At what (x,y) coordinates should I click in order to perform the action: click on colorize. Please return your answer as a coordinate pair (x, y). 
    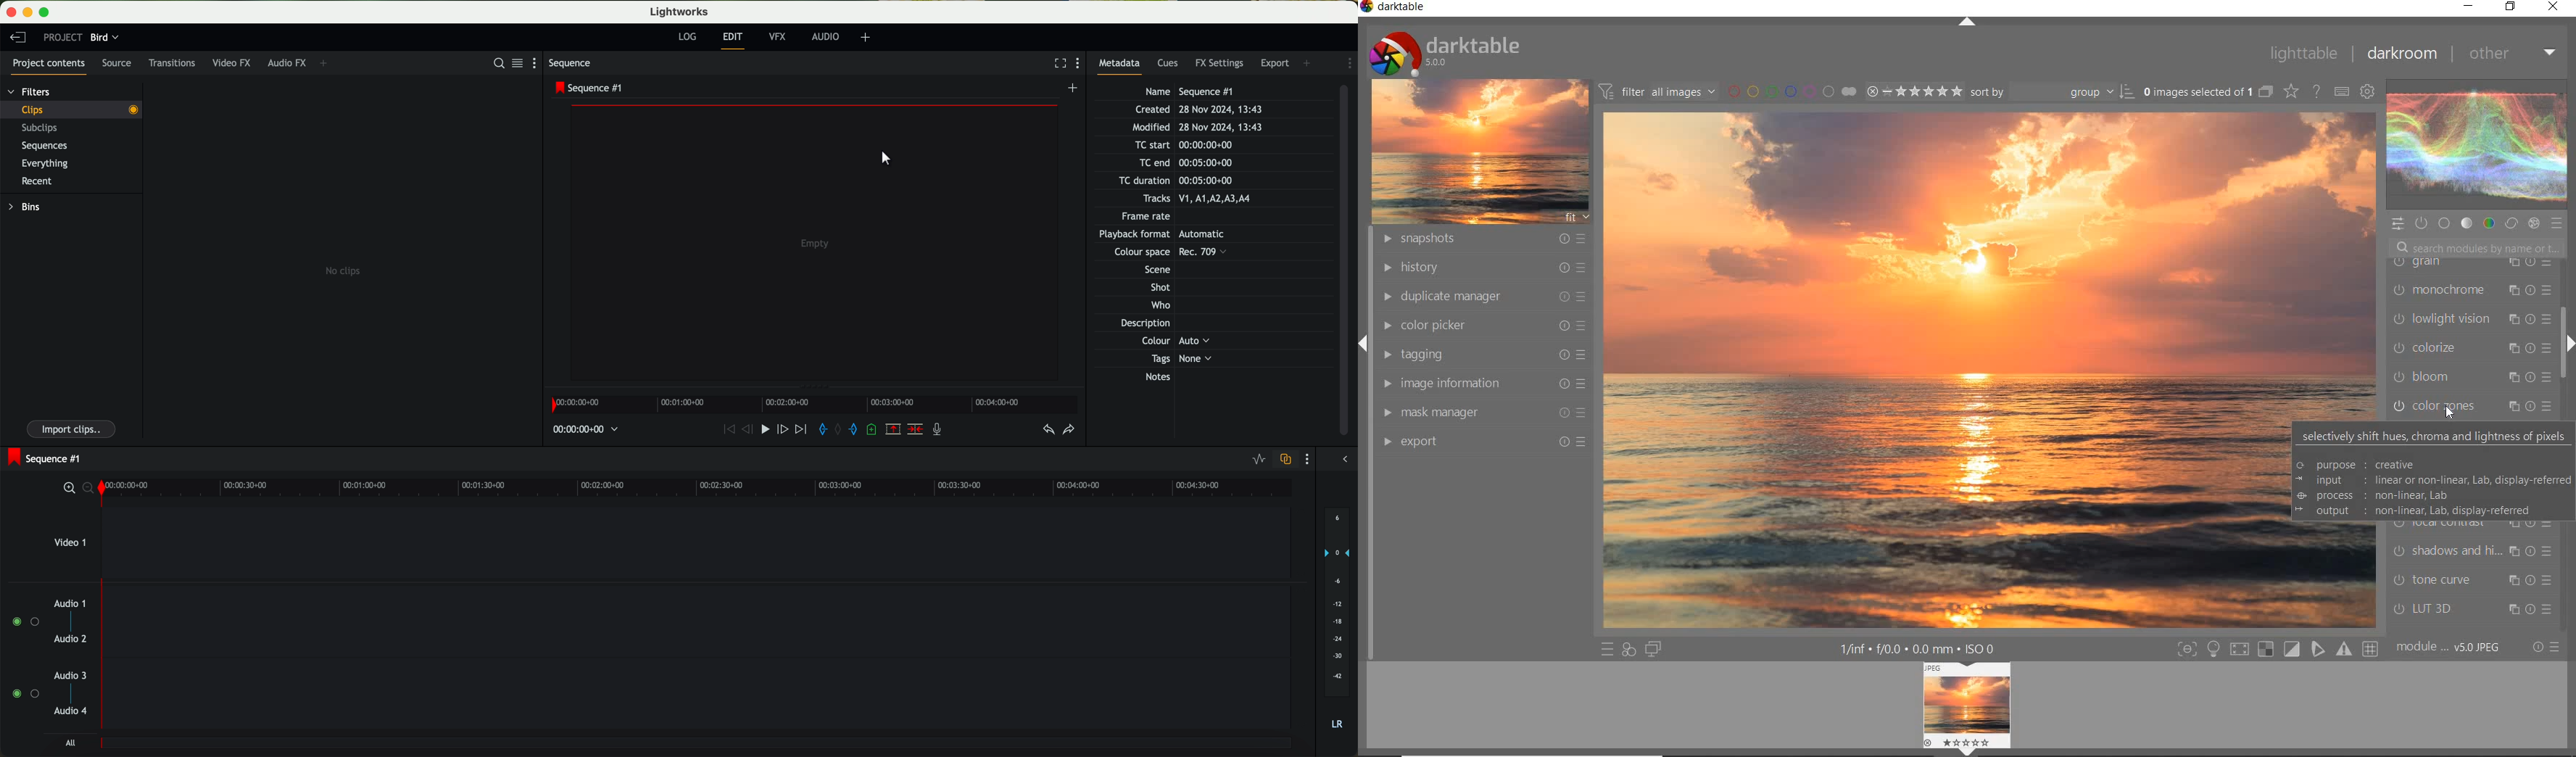
    Looking at the image, I should click on (2472, 349).